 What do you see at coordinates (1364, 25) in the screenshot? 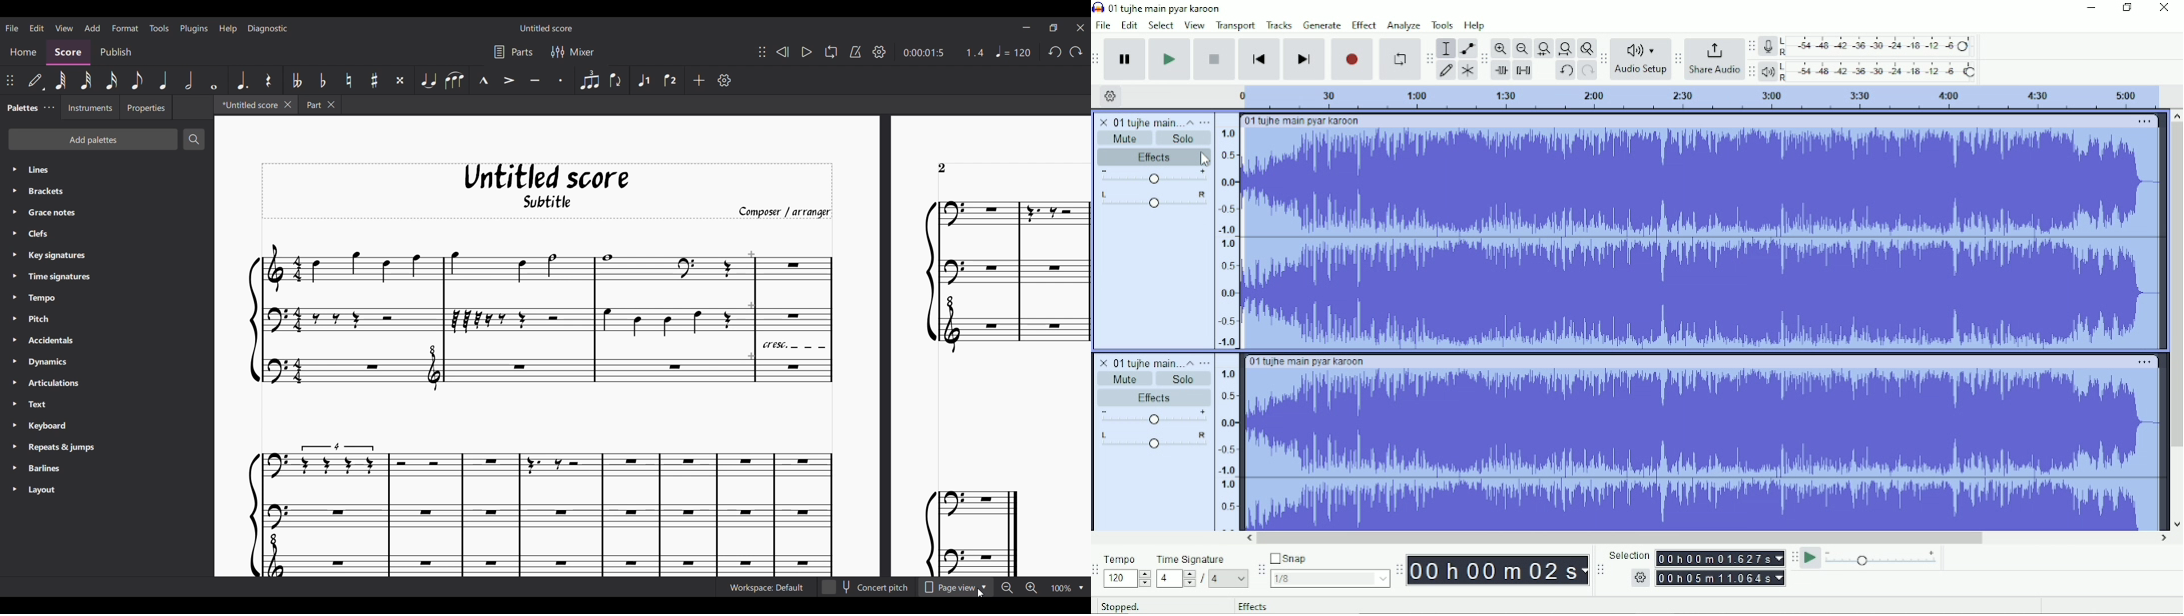
I see `Effect` at bounding box center [1364, 25].